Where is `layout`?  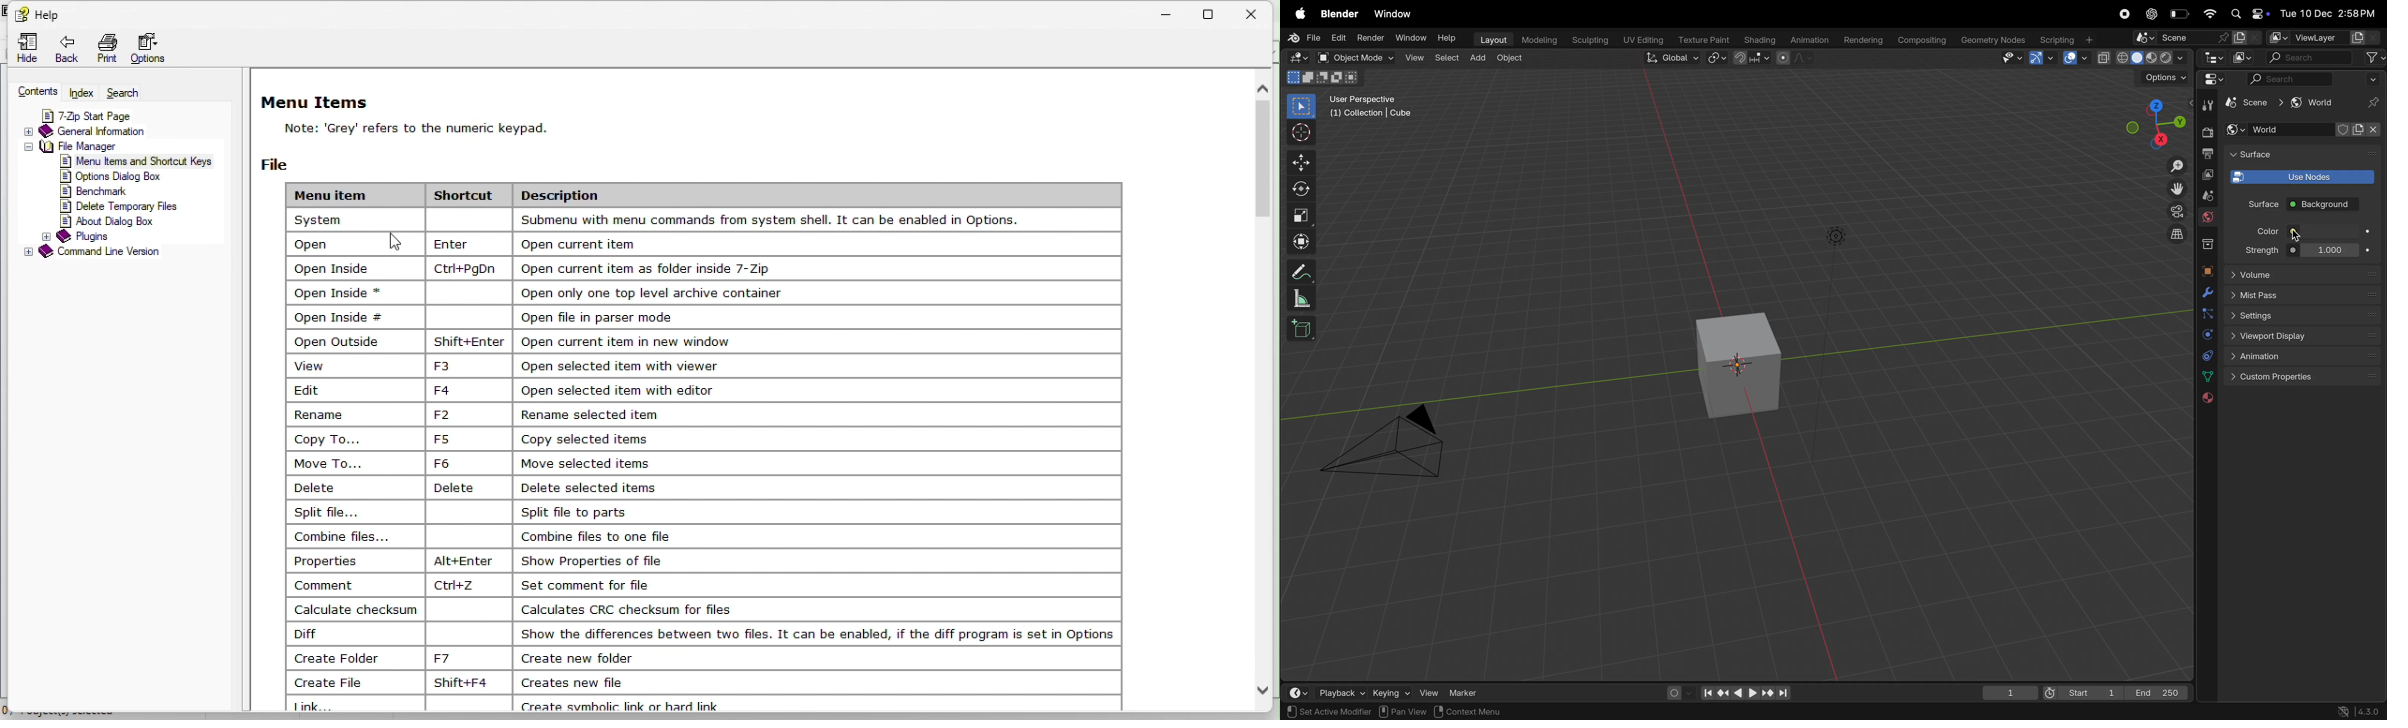 layout is located at coordinates (1490, 40).